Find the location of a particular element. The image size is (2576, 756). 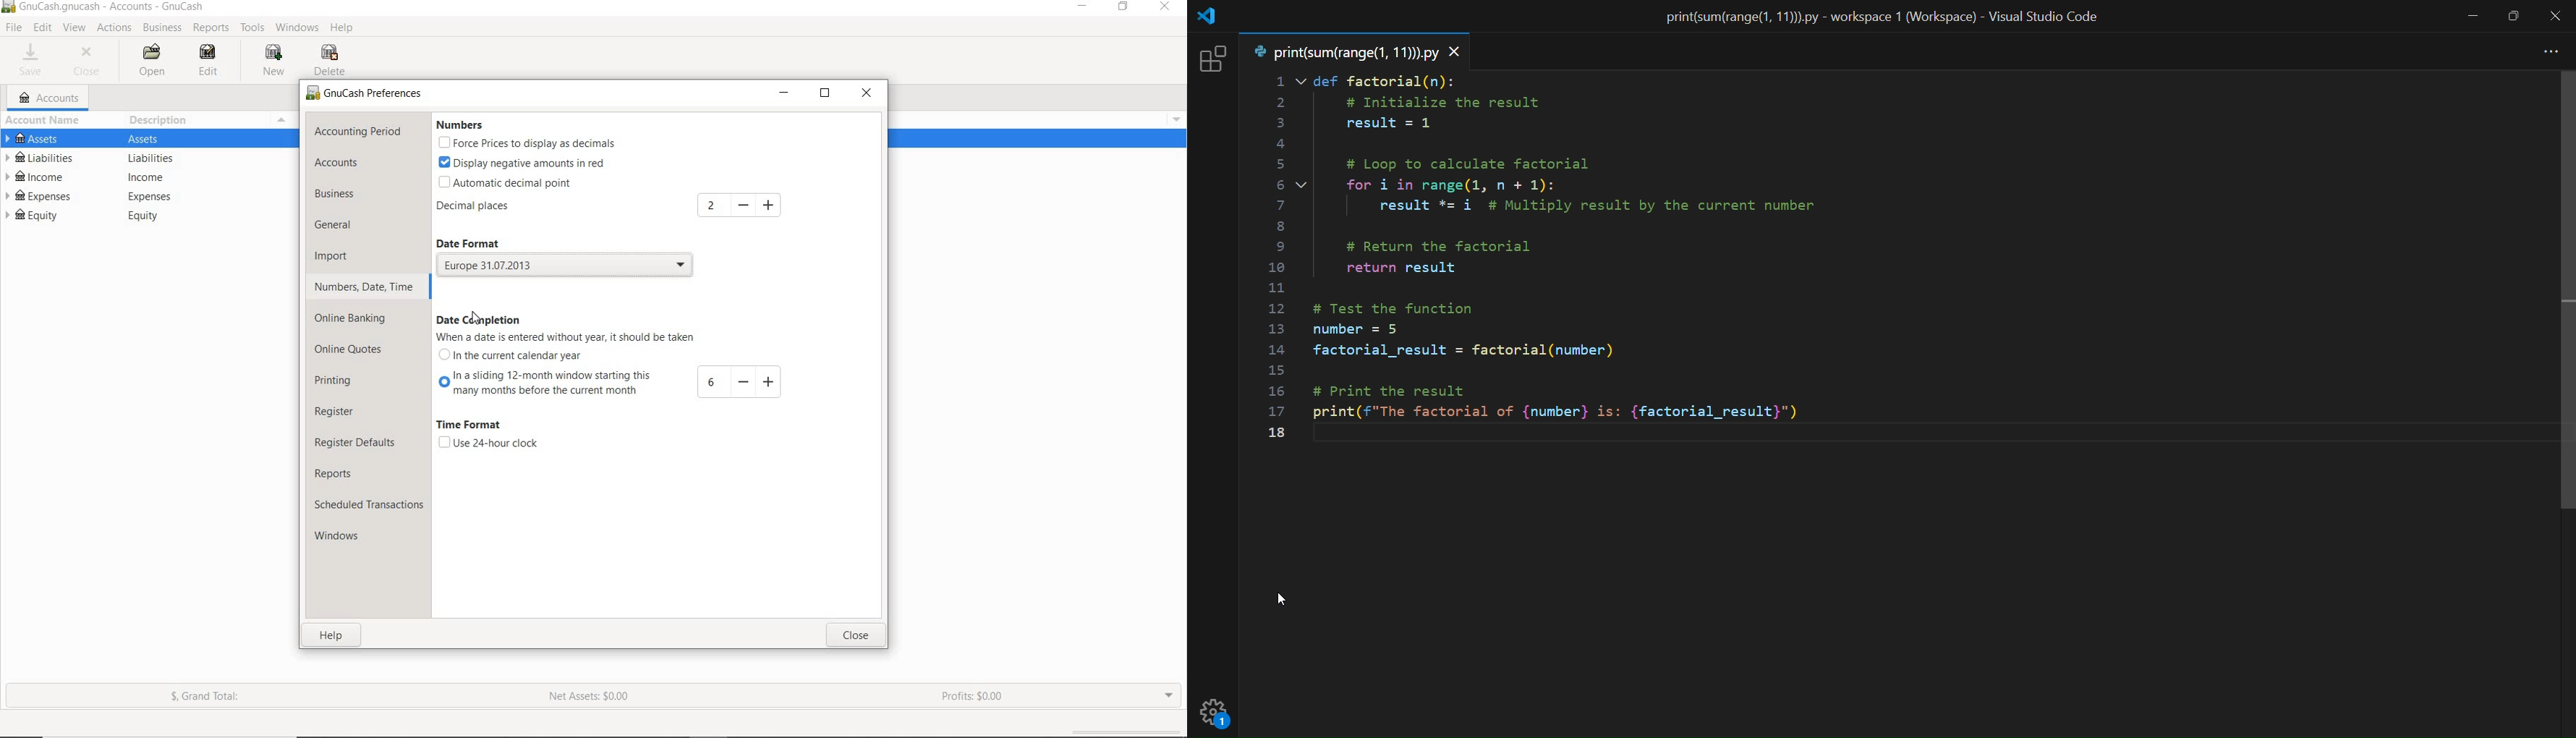

force prices to display as decimals is located at coordinates (527, 144).